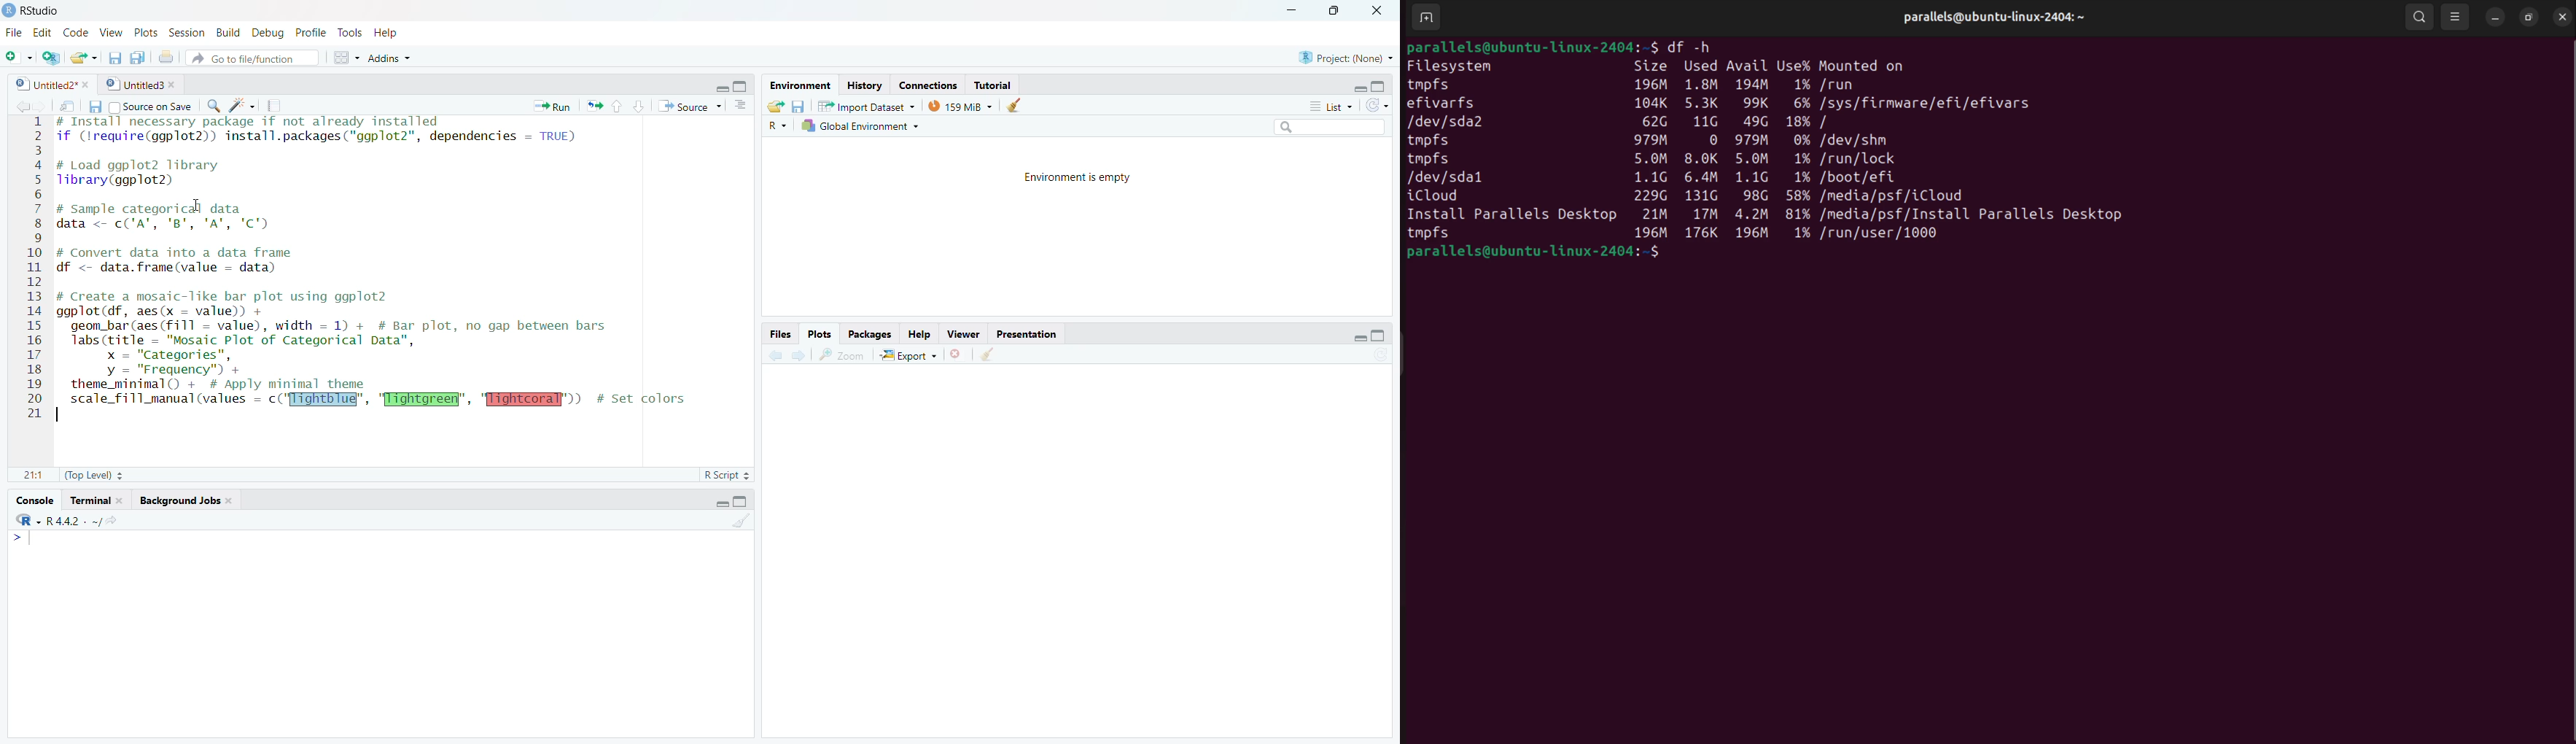 This screenshot has width=2576, height=756. What do you see at coordinates (1703, 85) in the screenshot?
I see `1.8M` at bounding box center [1703, 85].